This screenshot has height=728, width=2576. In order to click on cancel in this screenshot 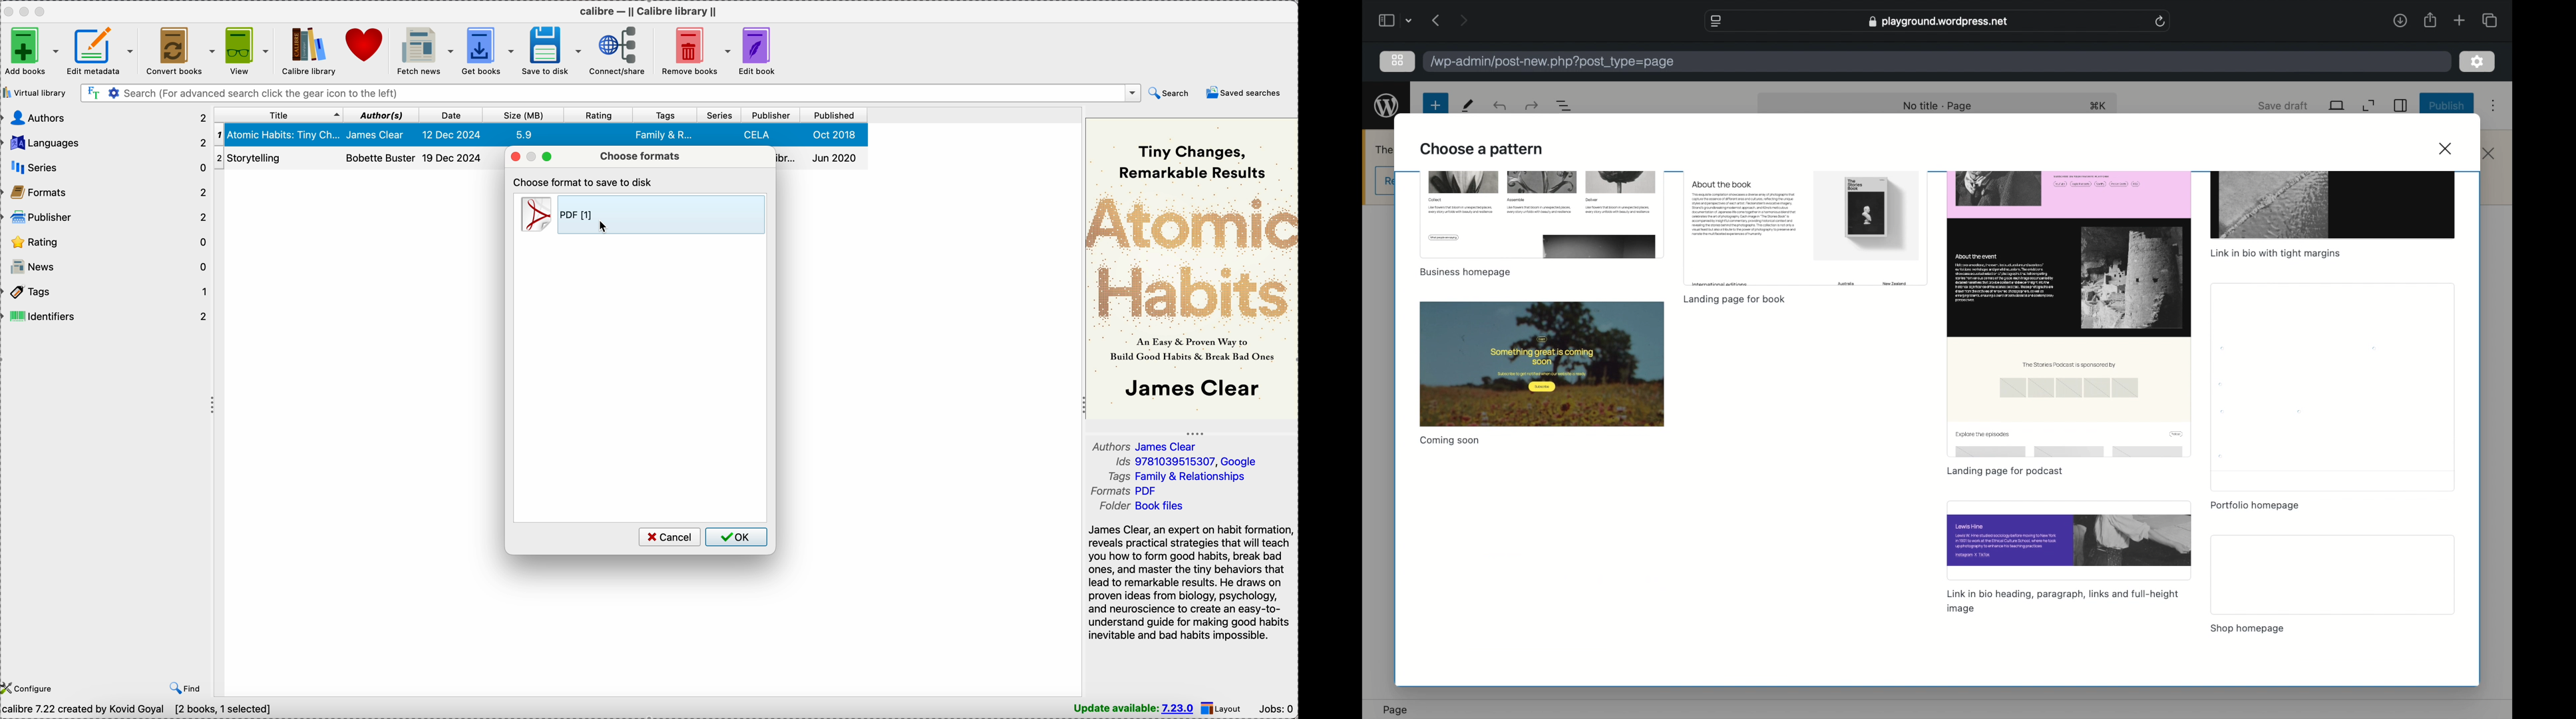, I will do `click(668, 537)`.